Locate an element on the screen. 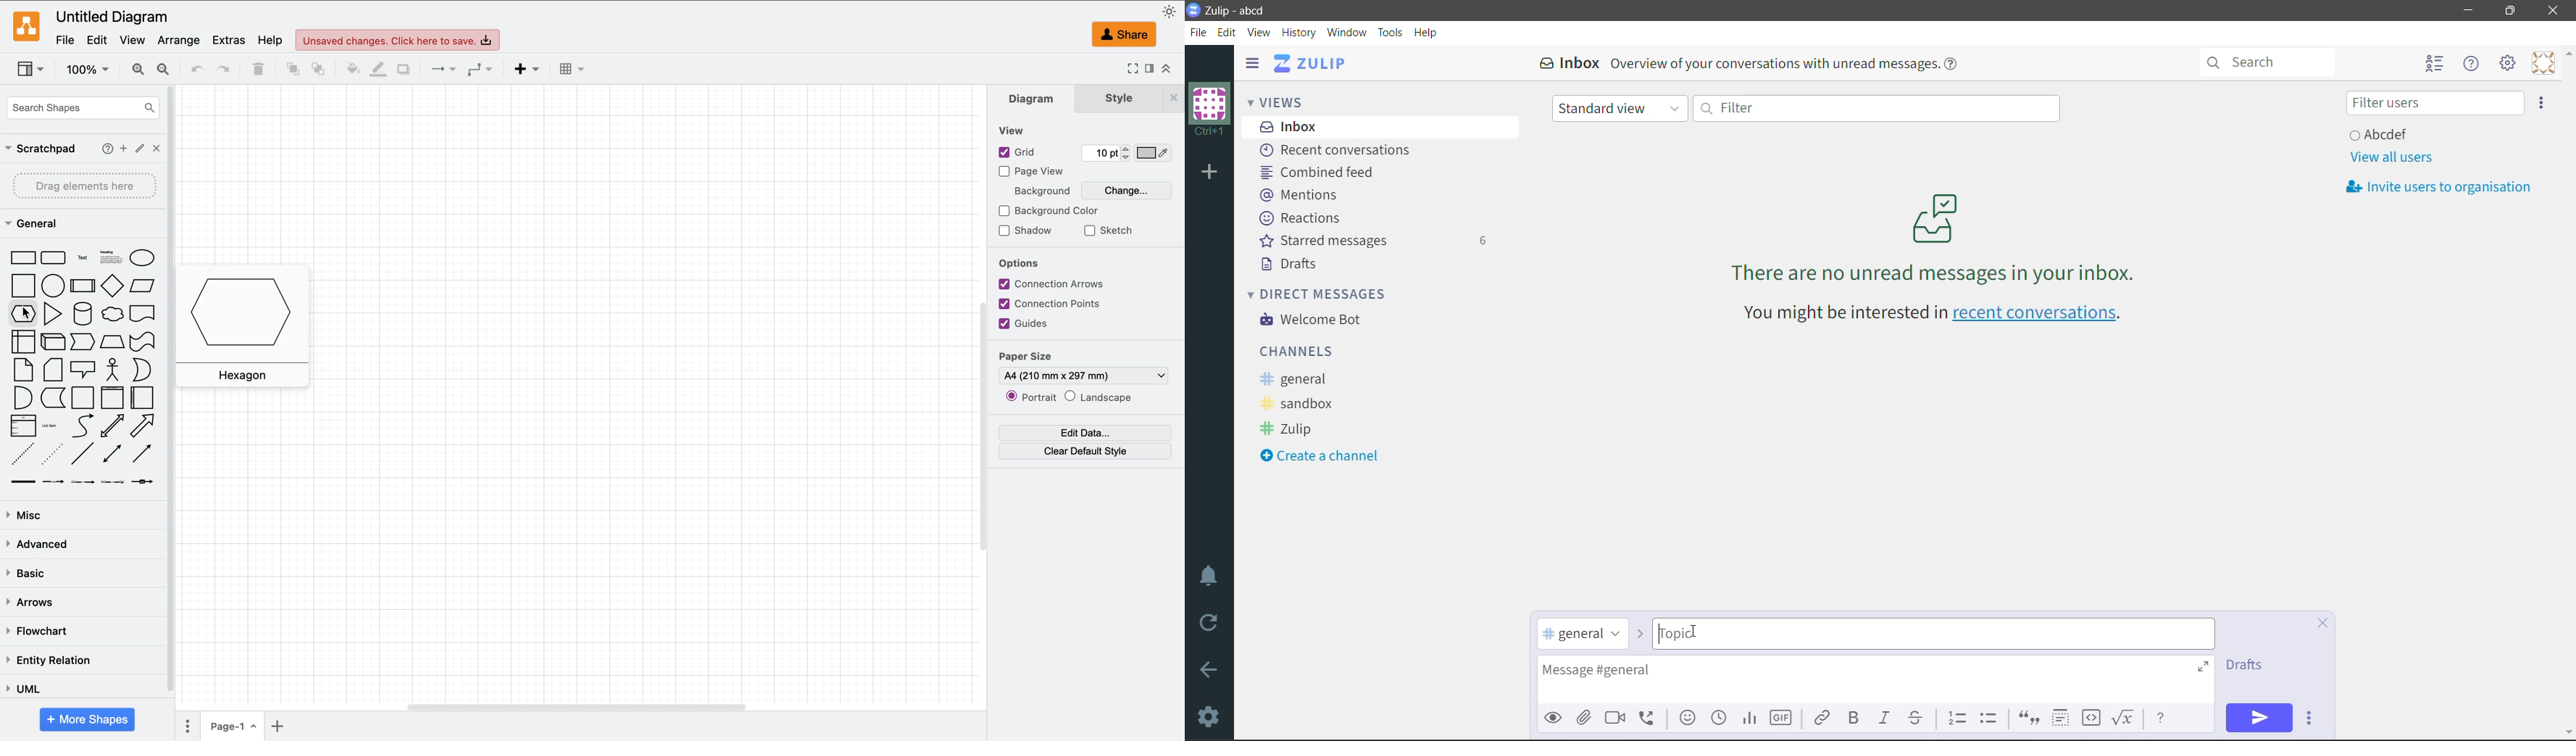  hexagon is located at coordinates (22, 314).